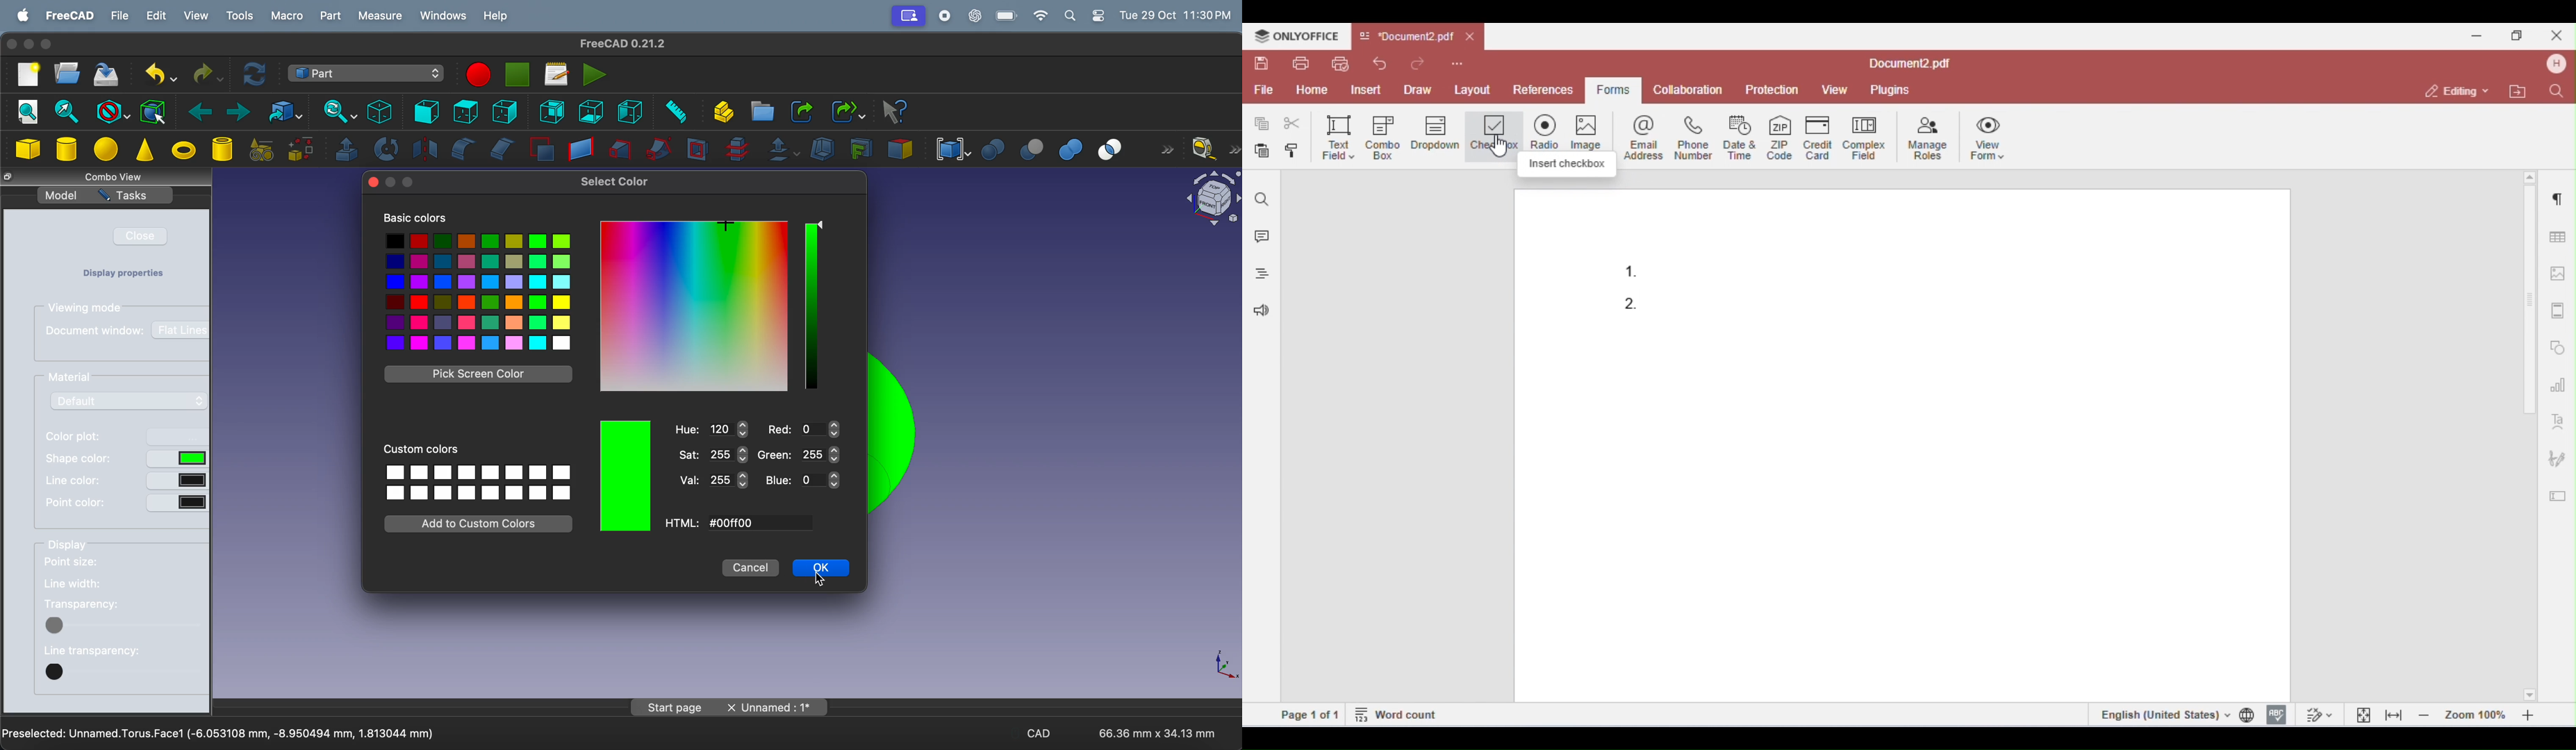 This screenshot has height=756, width=2576. What do you see at coordinates (70, 17) in the screenshot?
I see `free cad` at bounding box center [70, 17].